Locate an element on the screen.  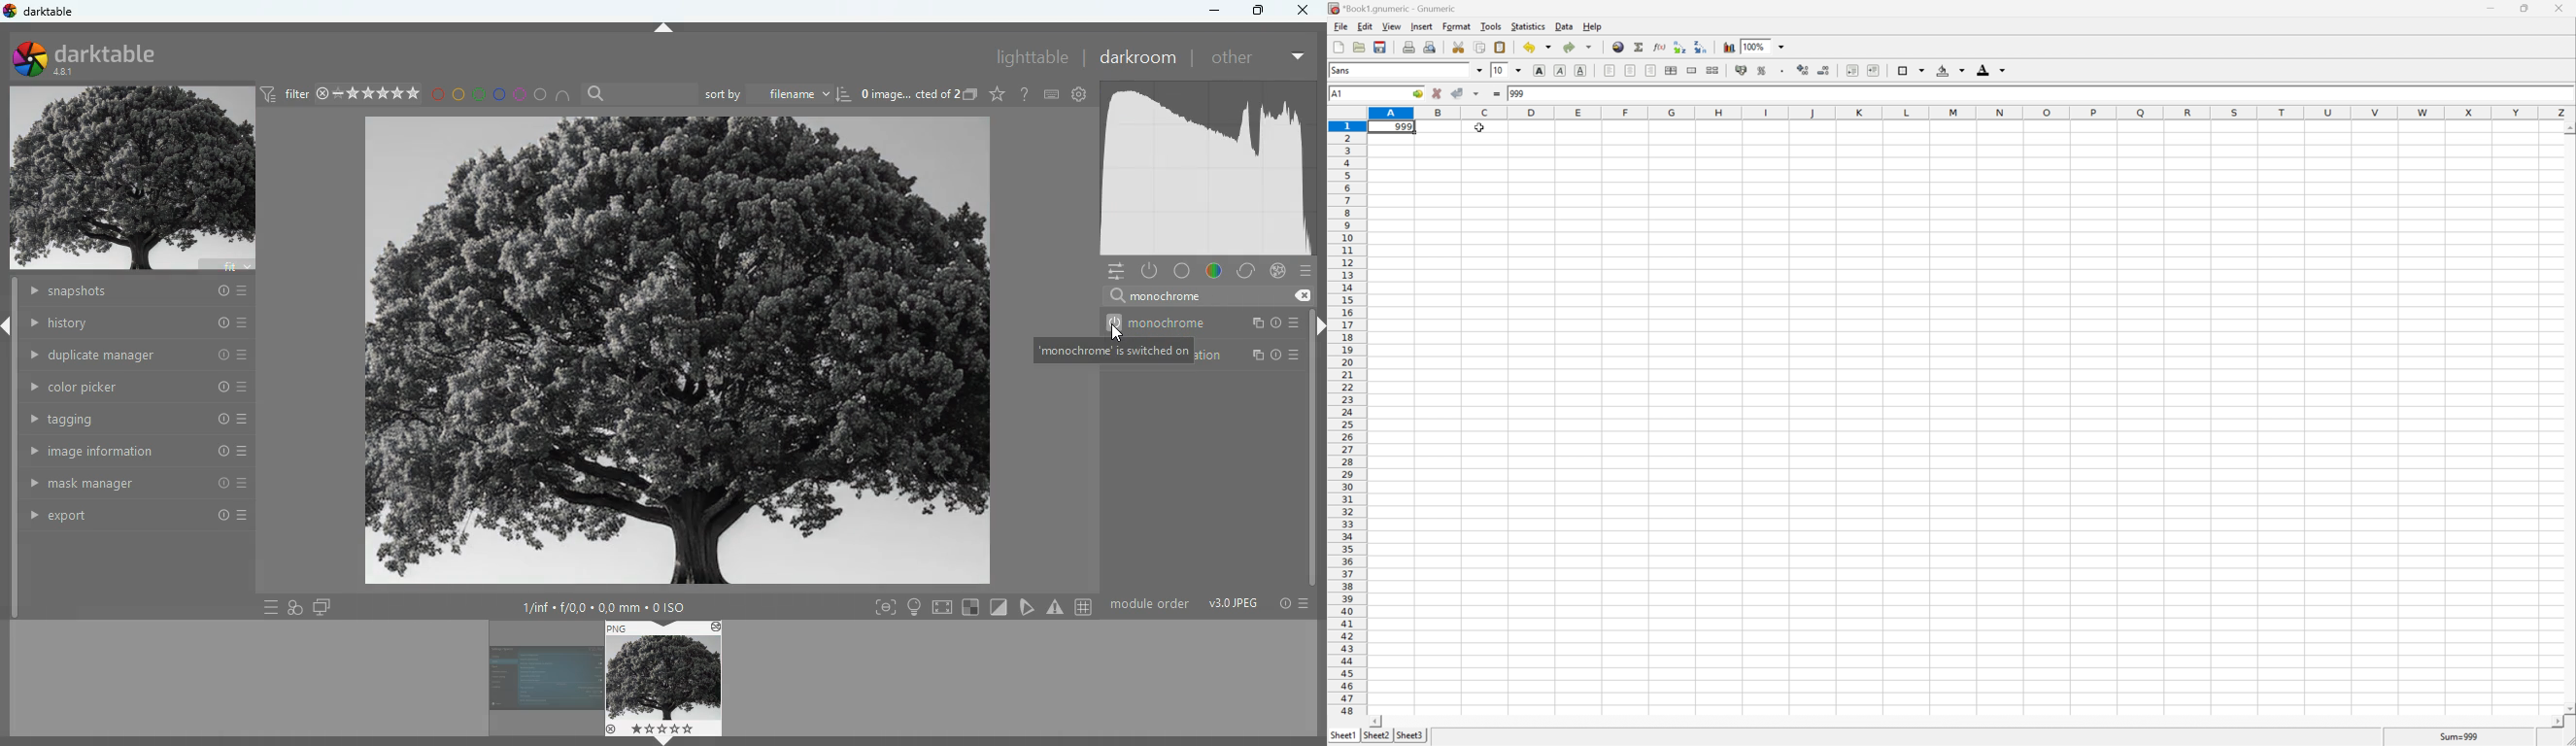
image is located at coordinates (678, 352).